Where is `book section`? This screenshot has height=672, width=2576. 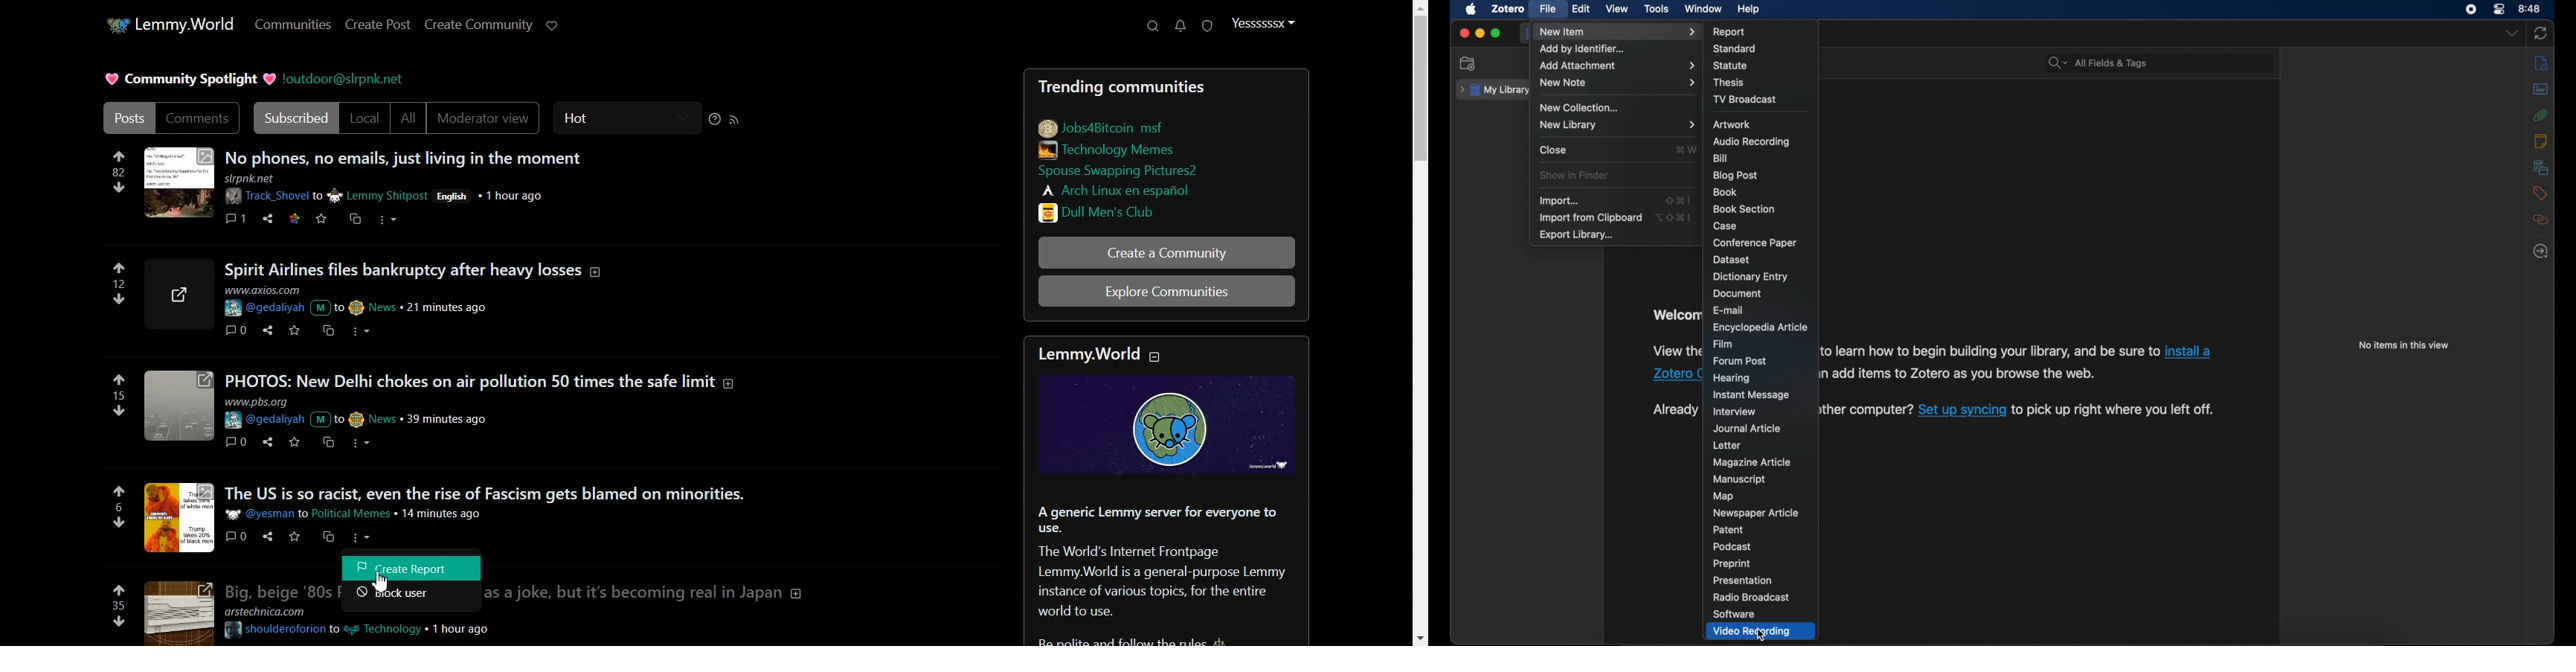
book section is located at coordinates (1744, 209).